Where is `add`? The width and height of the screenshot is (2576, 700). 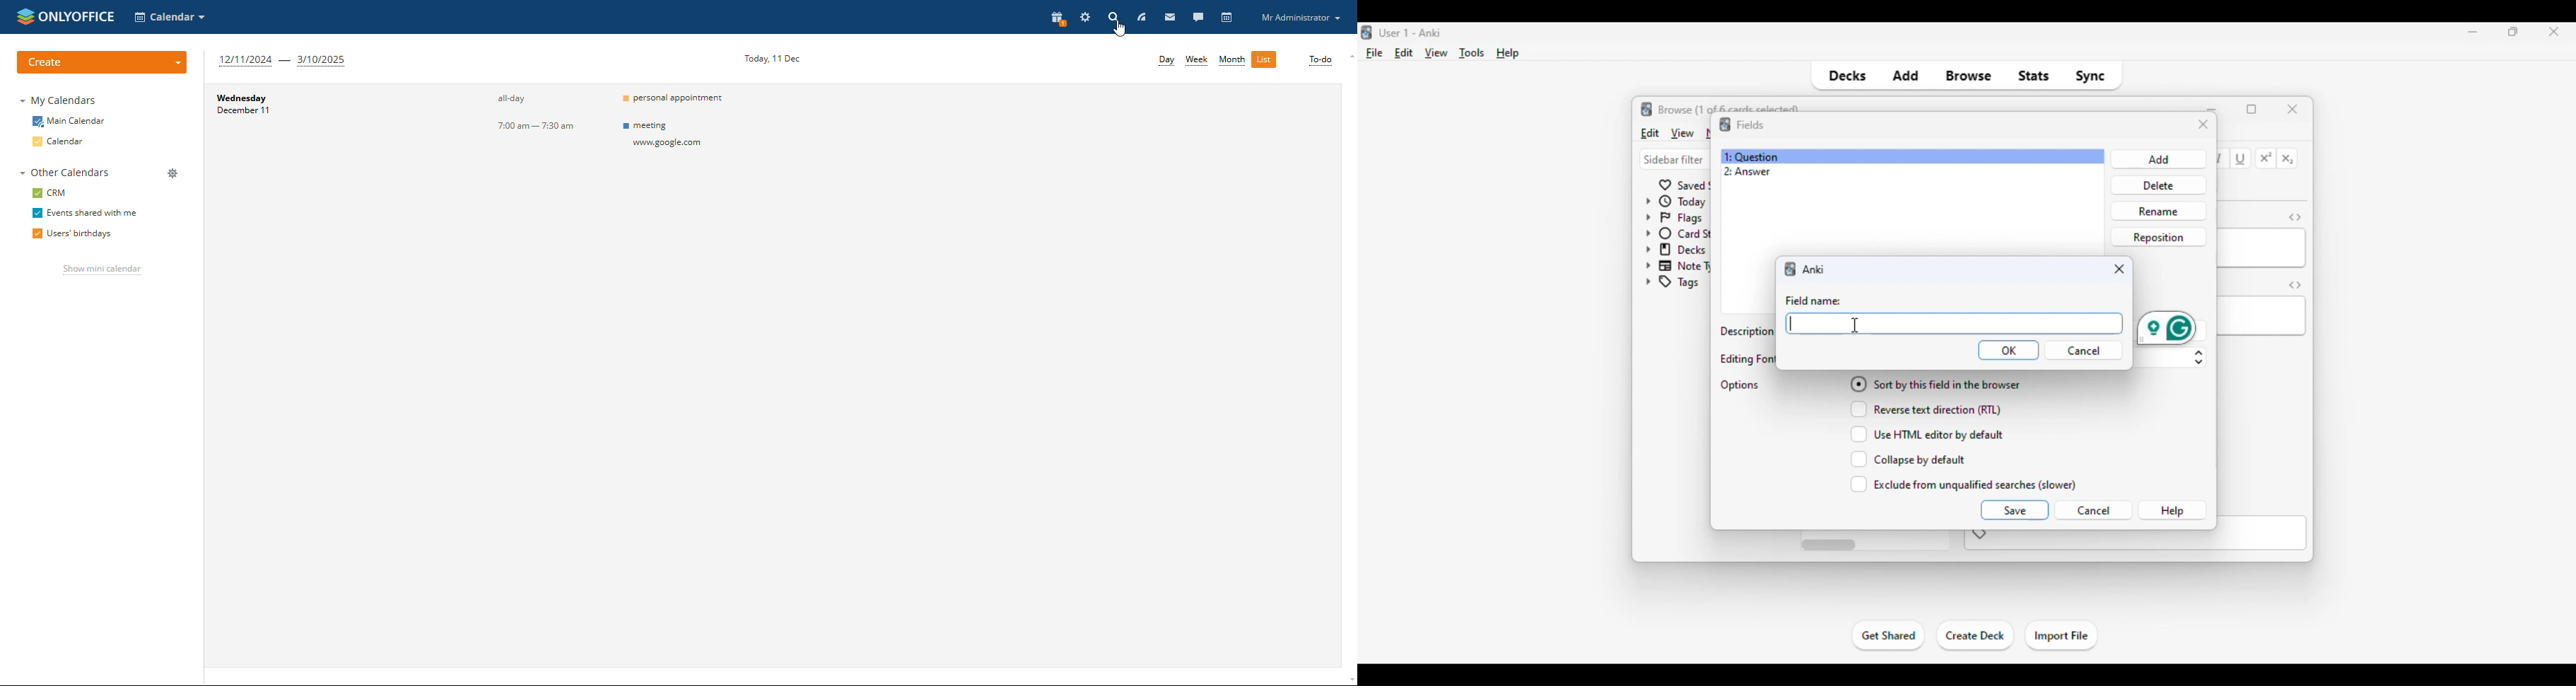 add is located at coordinates (2157, 159).